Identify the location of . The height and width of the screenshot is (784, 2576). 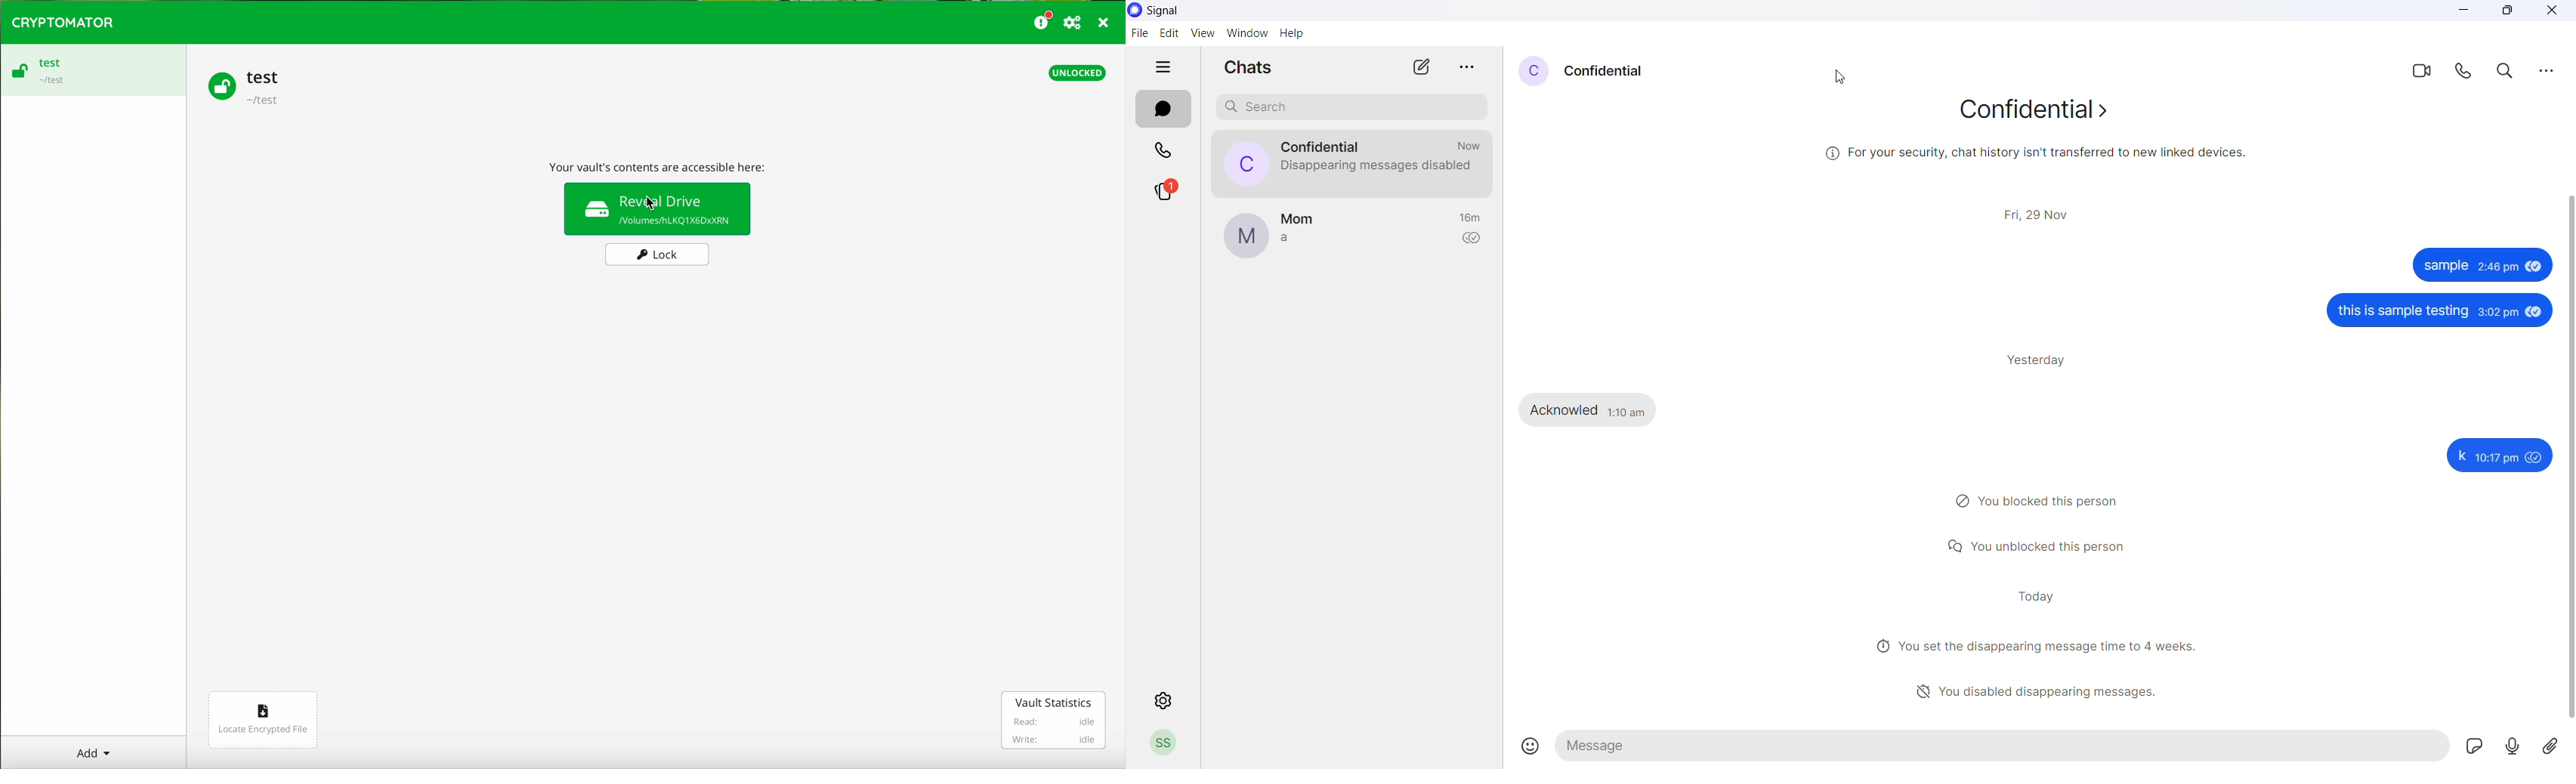
(2037, 647).